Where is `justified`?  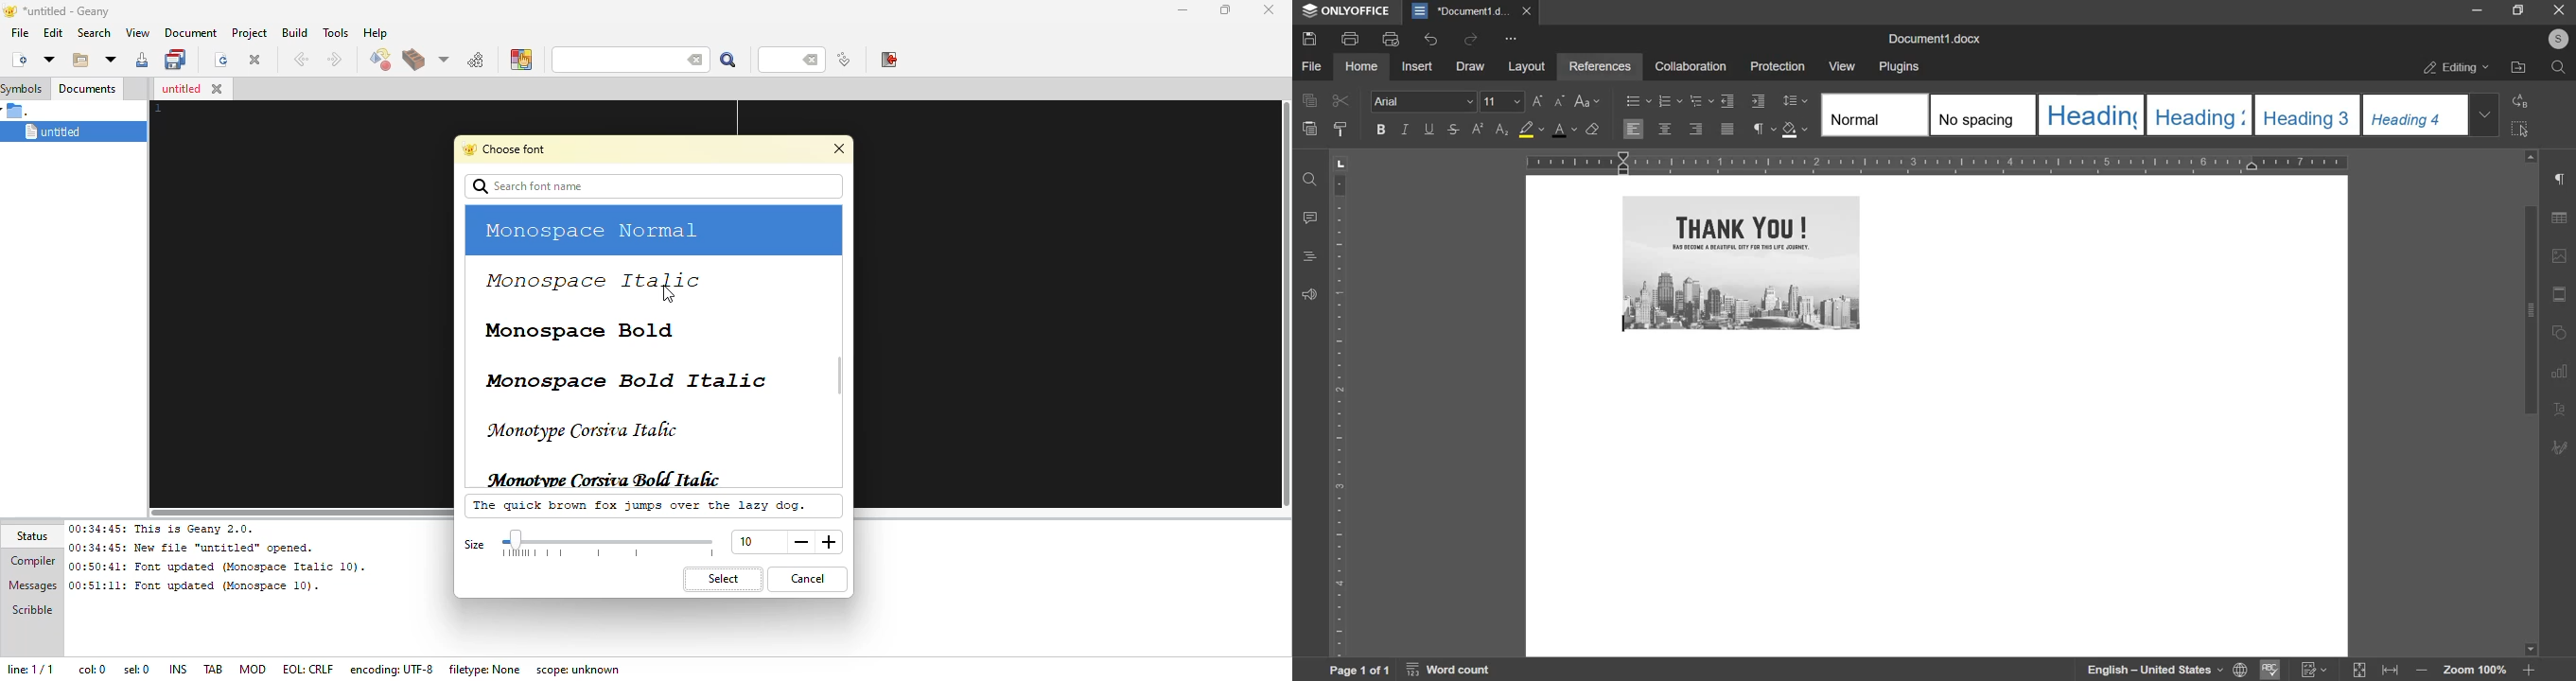
justified is located at coordinates (1727, 129).